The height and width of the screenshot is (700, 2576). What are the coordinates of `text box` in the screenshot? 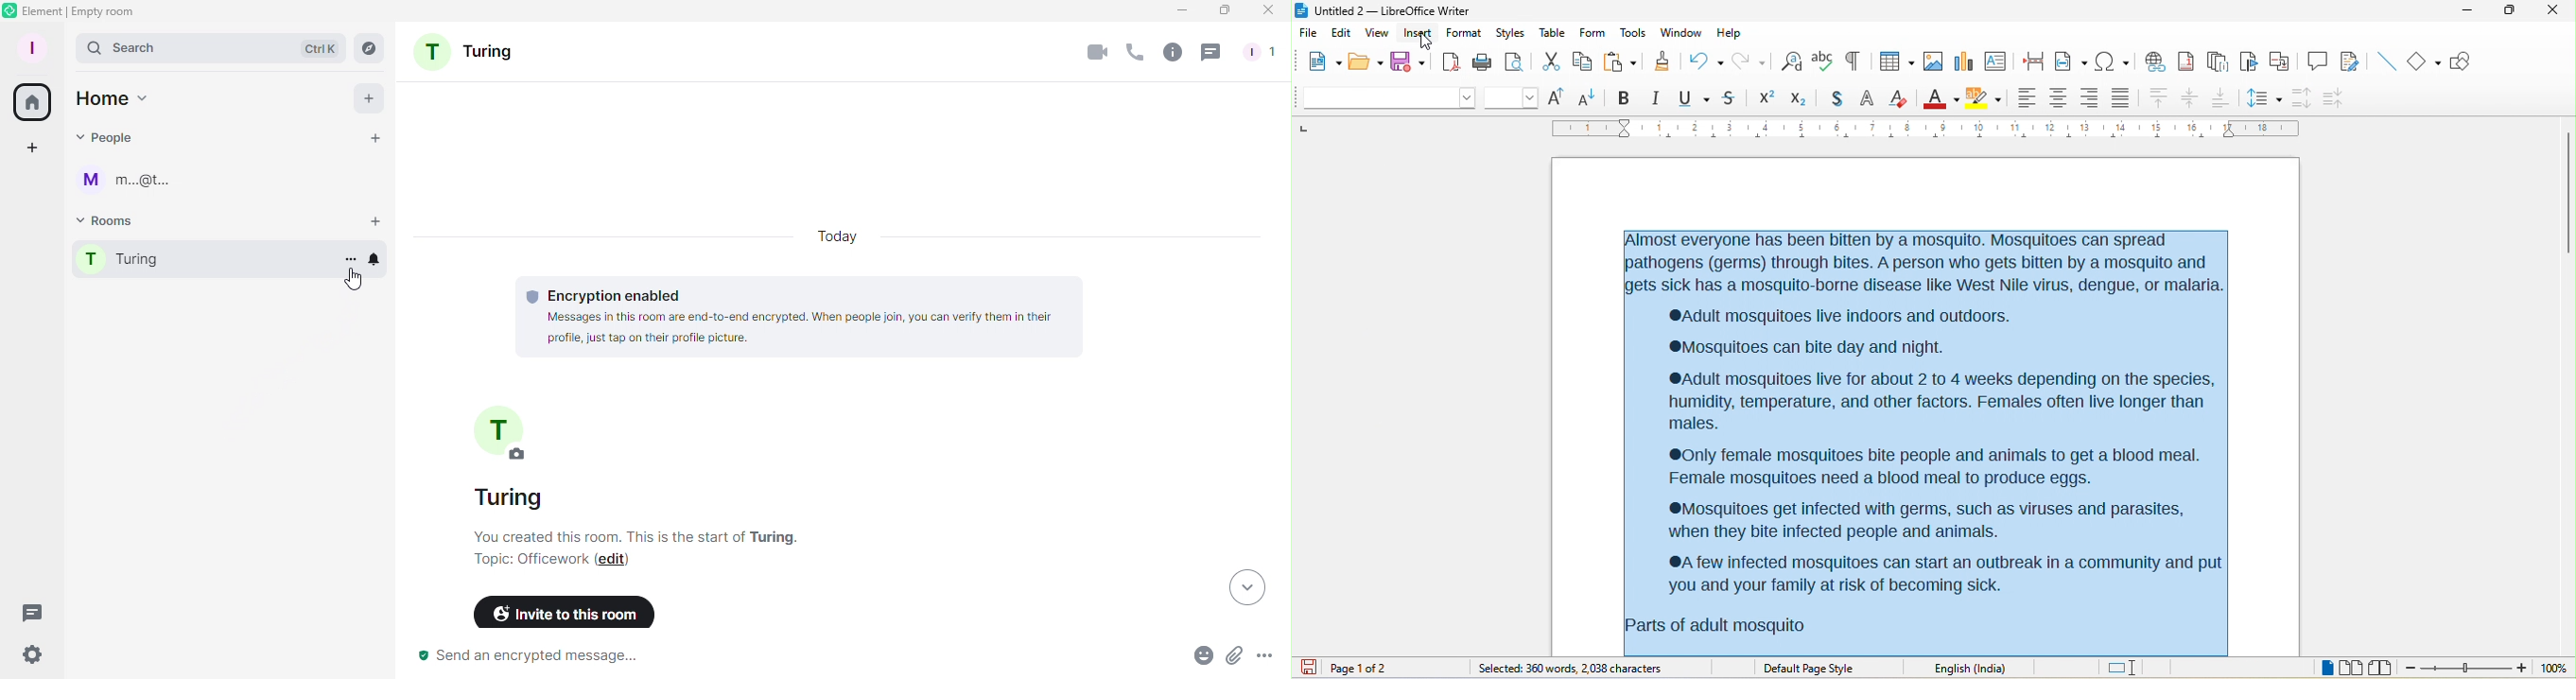 It's located at (1996, 59).